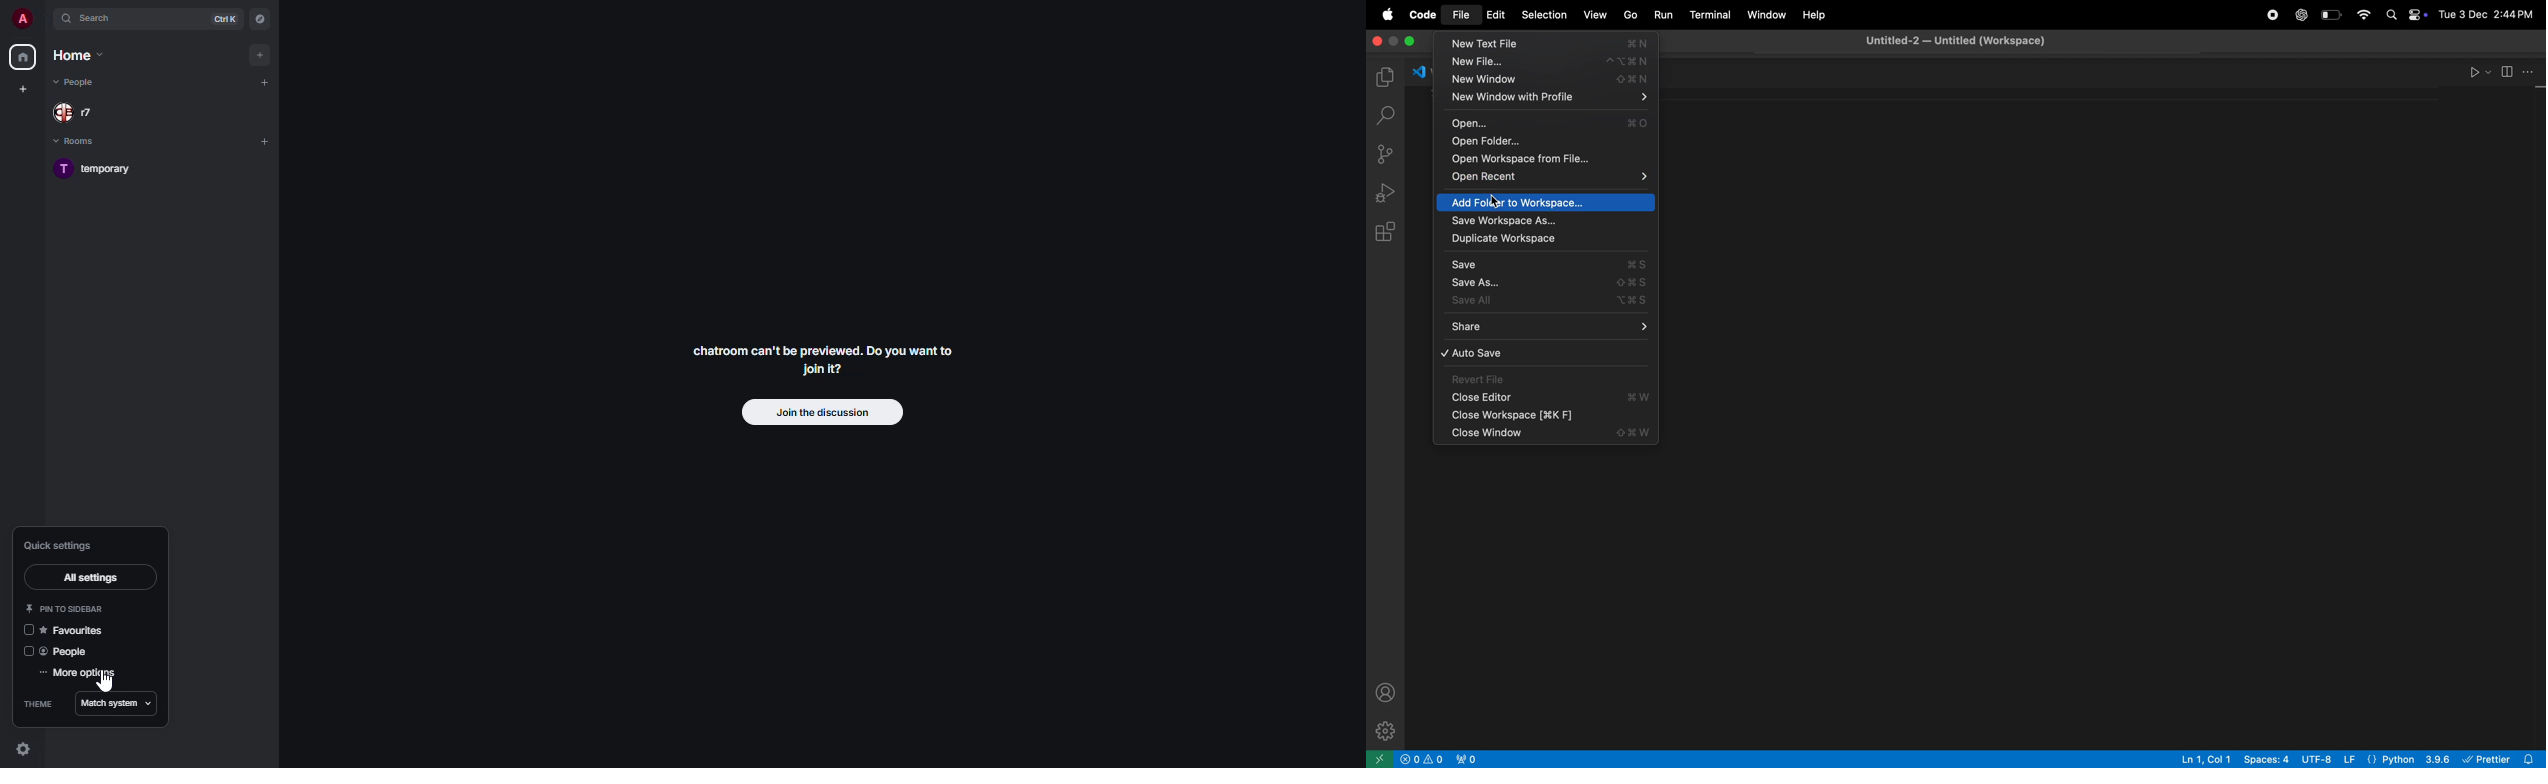  What do you see at coordinates (77, 142) in the screenshot?
I see `rooms` at bounding box center [77, 142].